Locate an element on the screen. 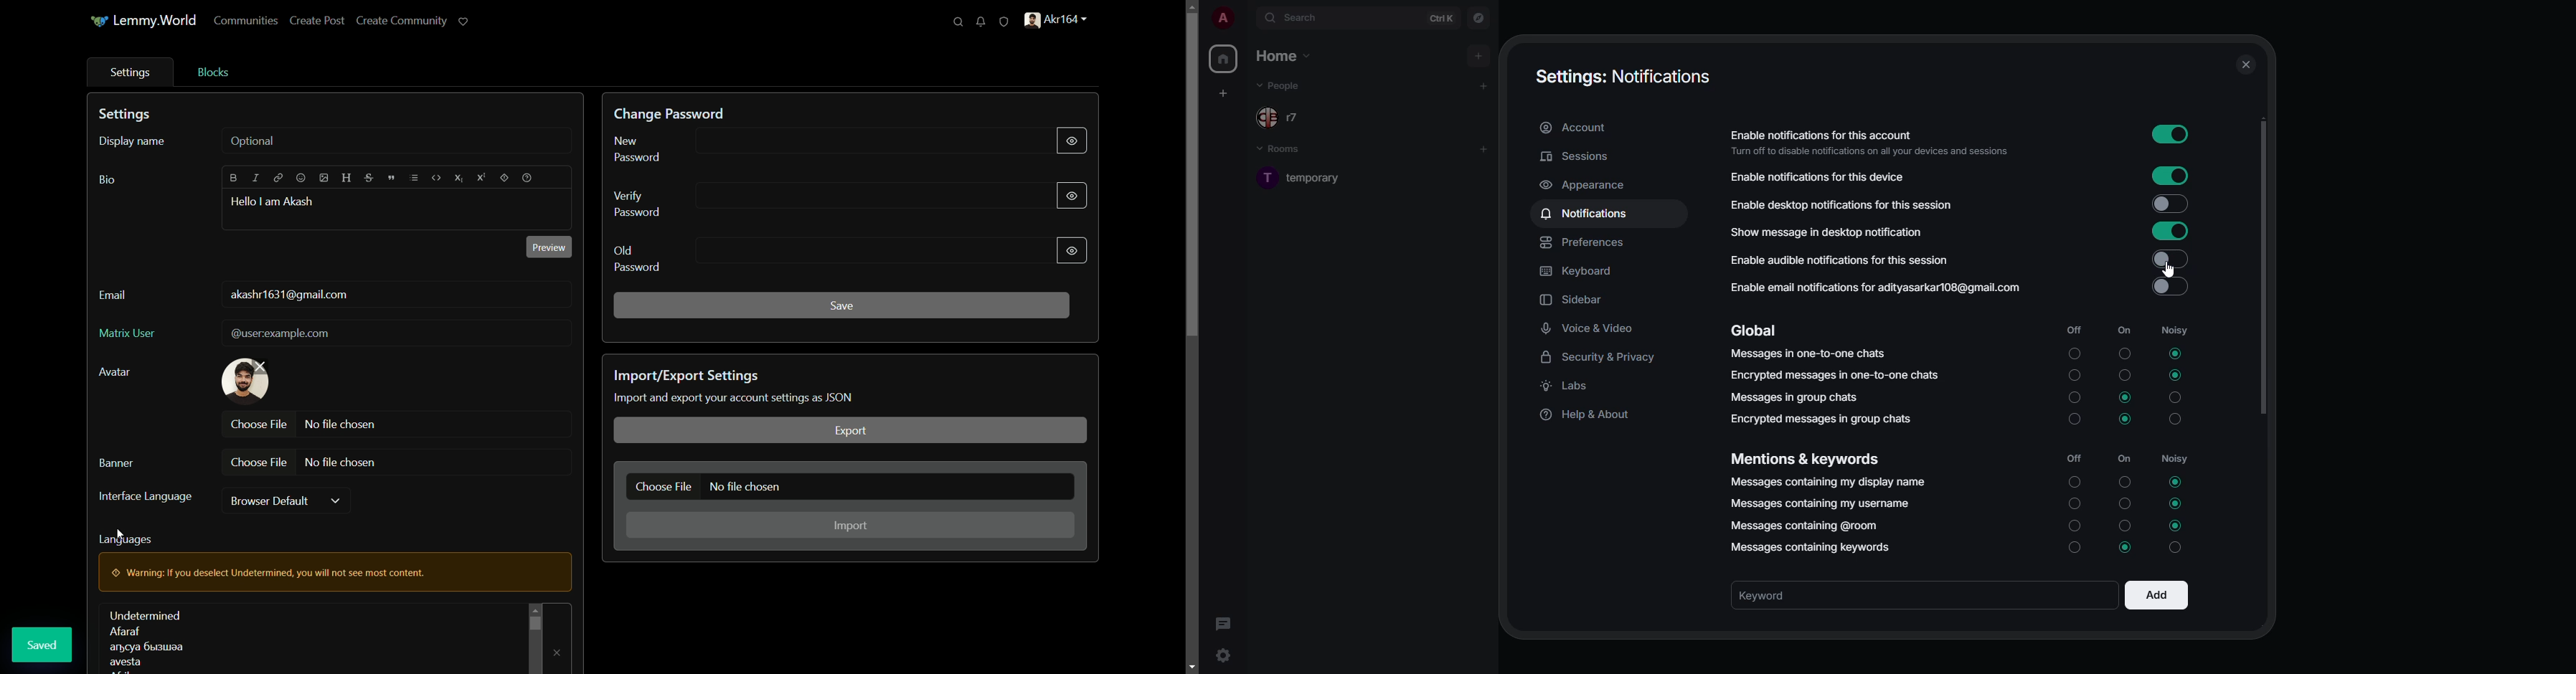 This screenshot has height=700, width=2576. home is located at coordinates (1222, 59).